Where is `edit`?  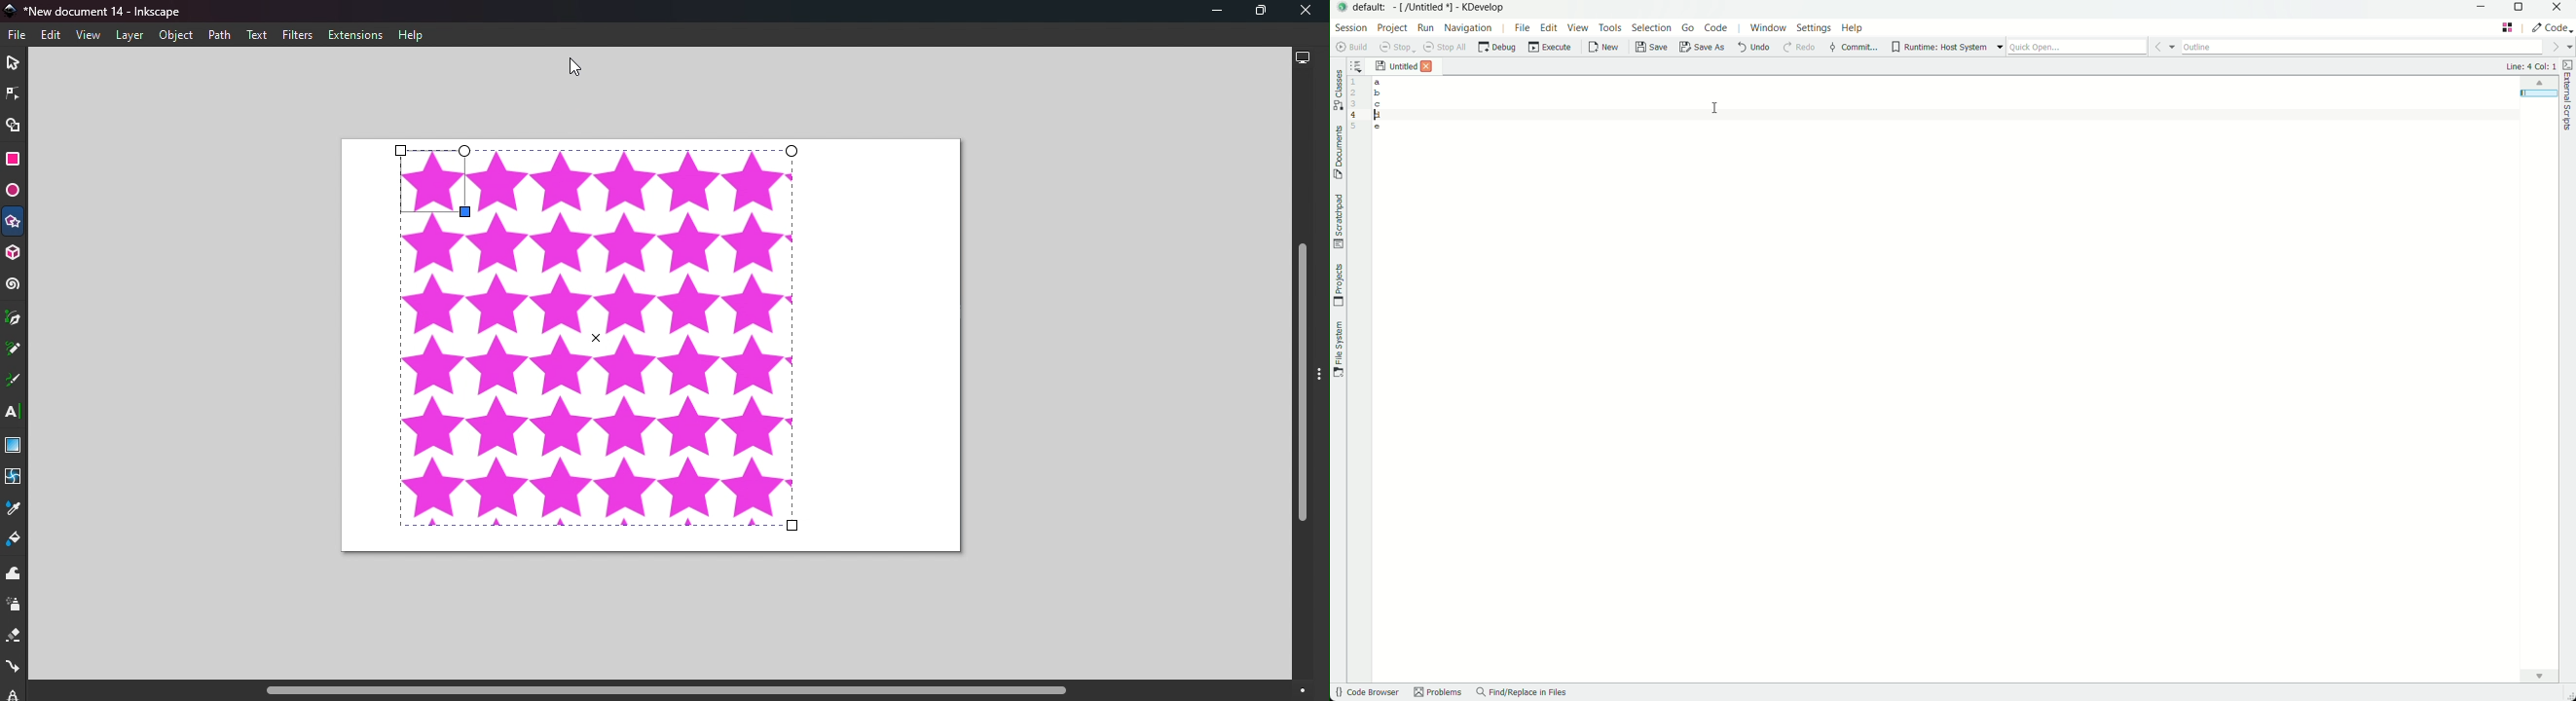
edit is located at coordinates (1549, 28).